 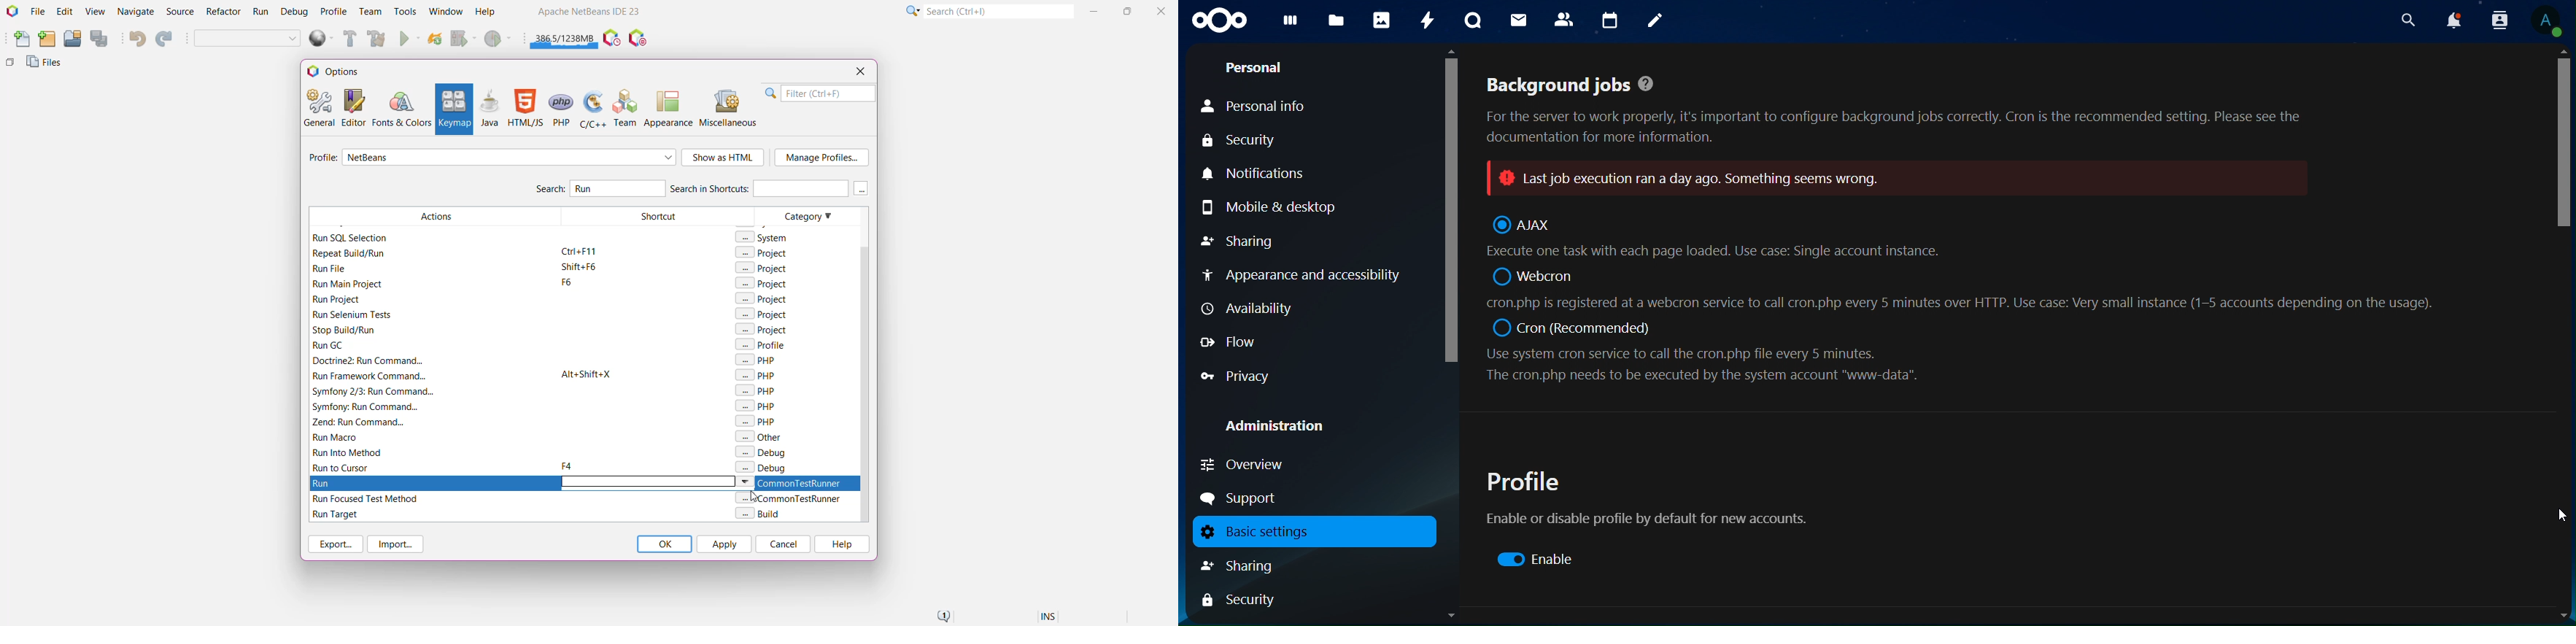 What do you see at coordinates (549, 190) in the screenshot?
I see `Search` at bounding box center [549, 190].